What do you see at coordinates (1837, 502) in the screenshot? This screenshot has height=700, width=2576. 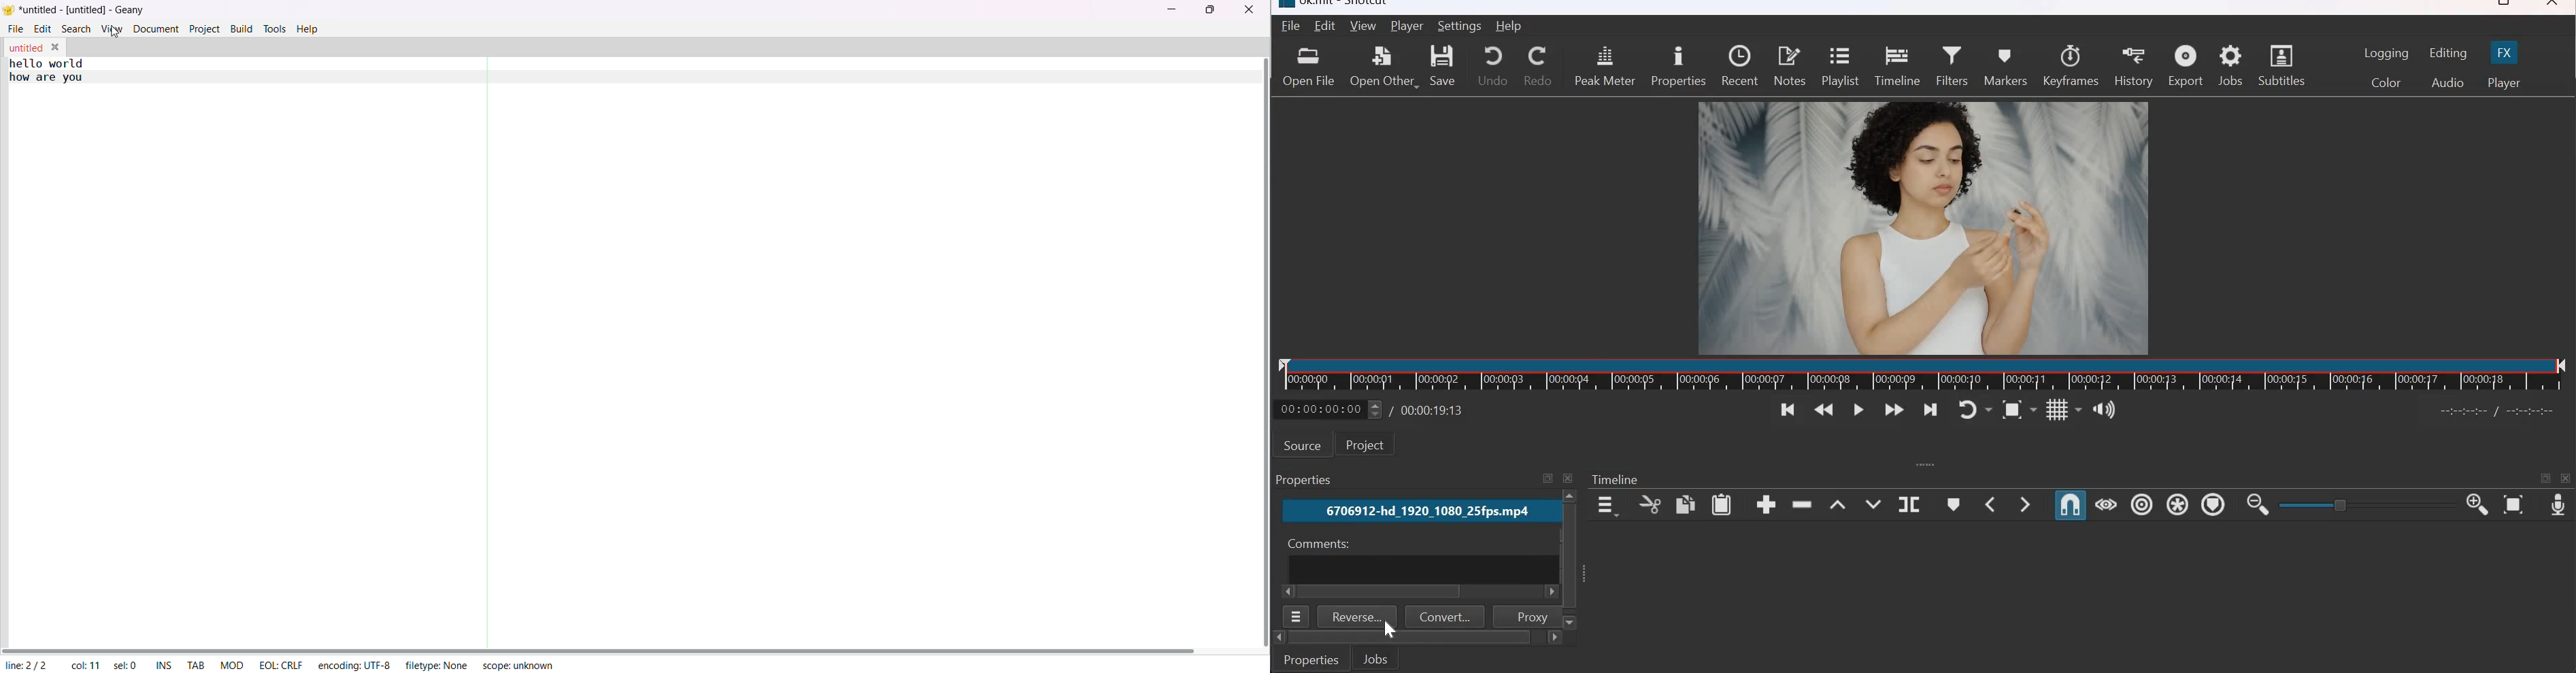 I see `lift` at bounding box center [1837, 502].